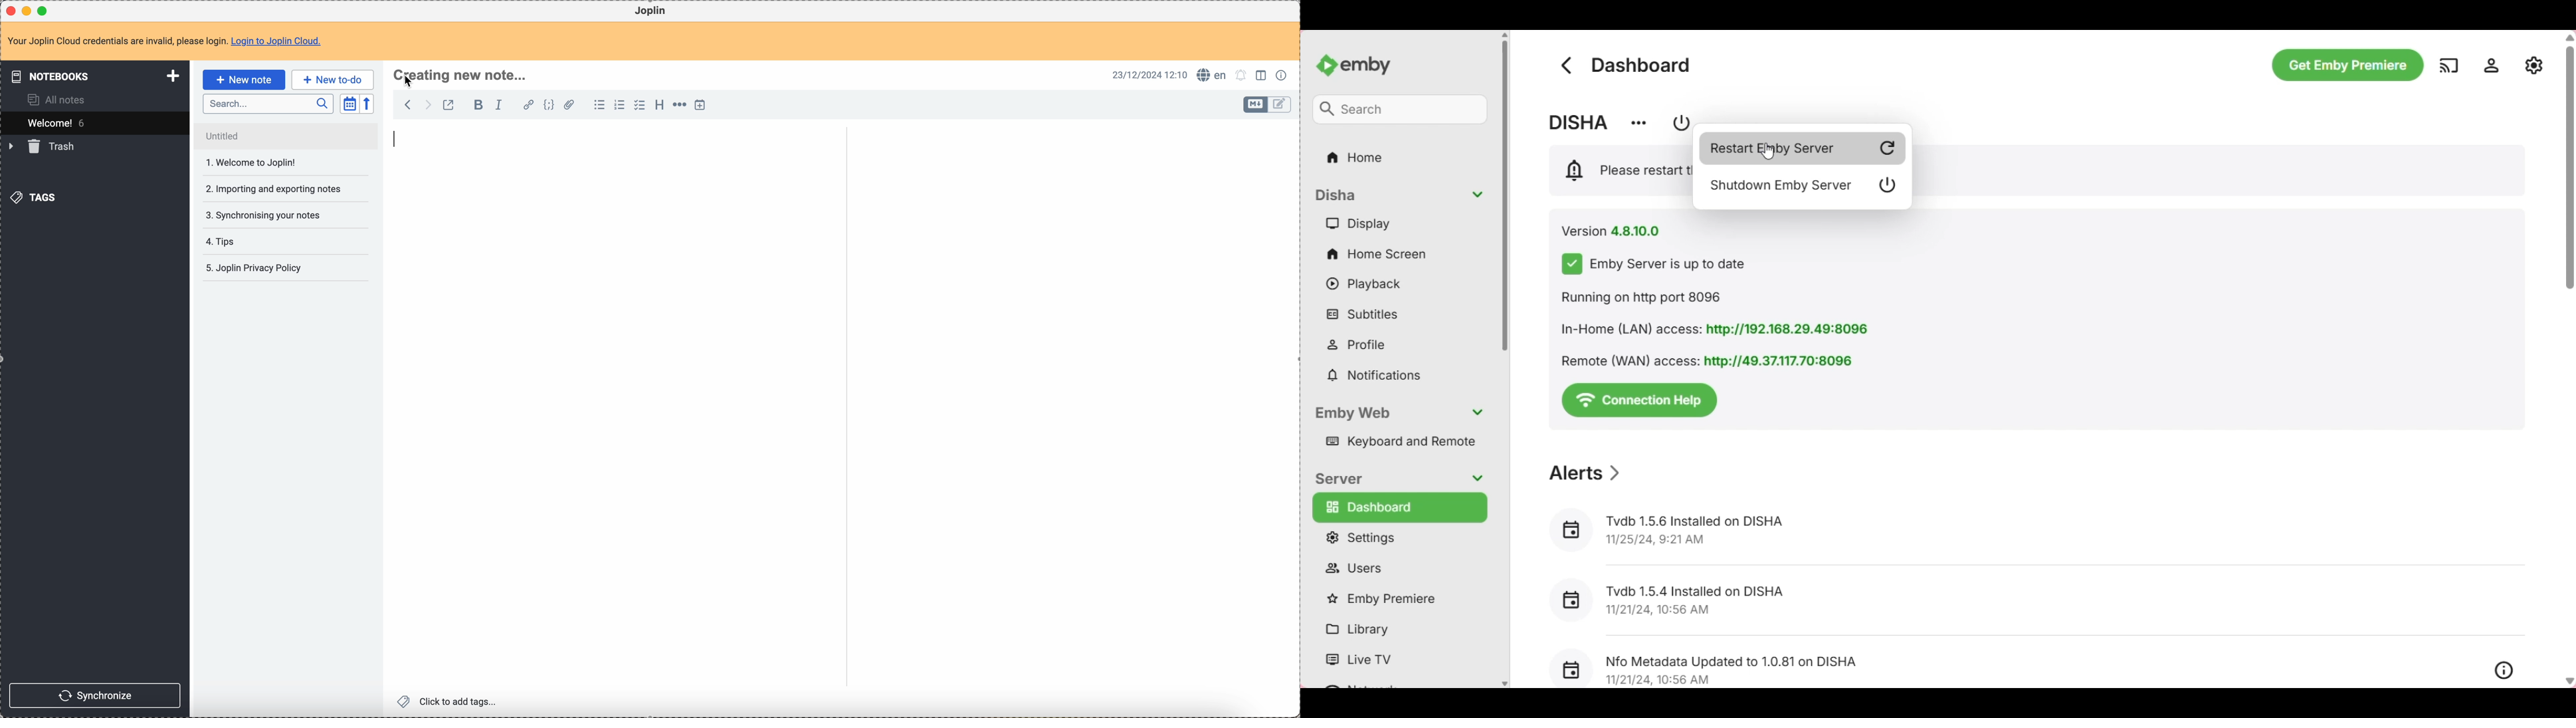  Describe the element at coordinates (1282, 76) in the screenshot. I see `note properties` at that location.